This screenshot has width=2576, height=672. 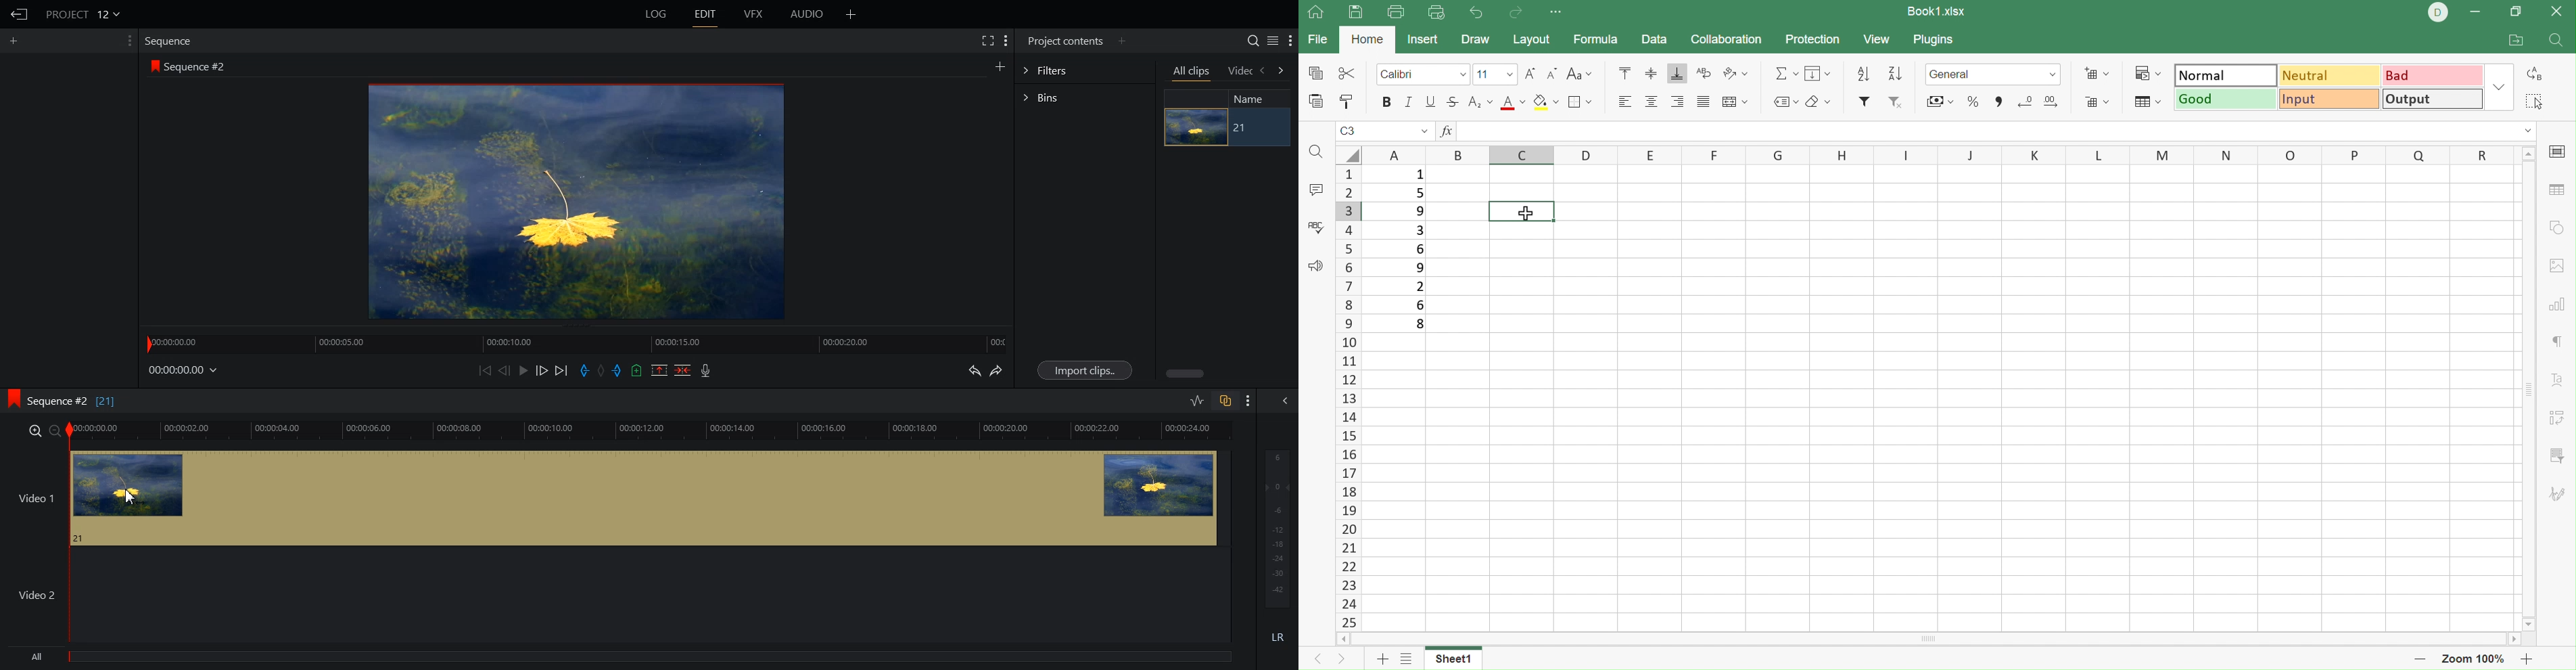 What do you see at coordinates (2223, 101) in the screenshot?
I see `Good` at bounding box center [2223, 101].